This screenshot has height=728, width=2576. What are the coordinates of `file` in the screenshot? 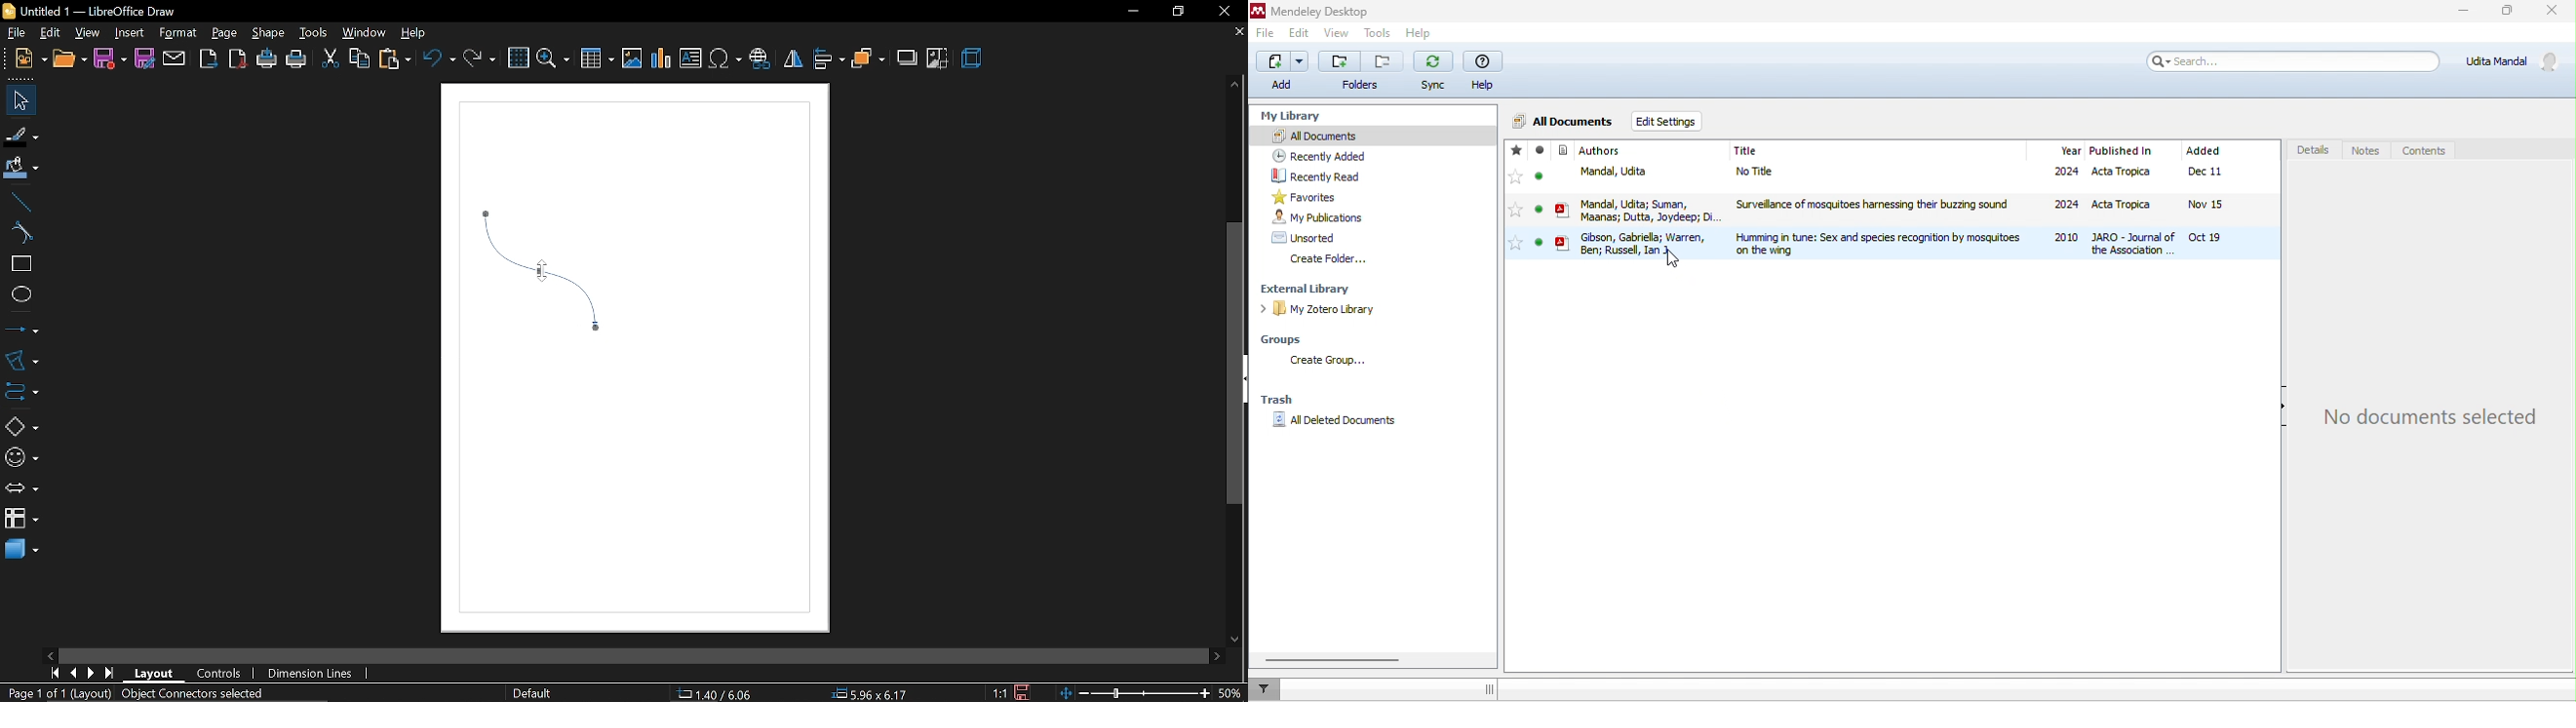 It's located at (1926, 209).